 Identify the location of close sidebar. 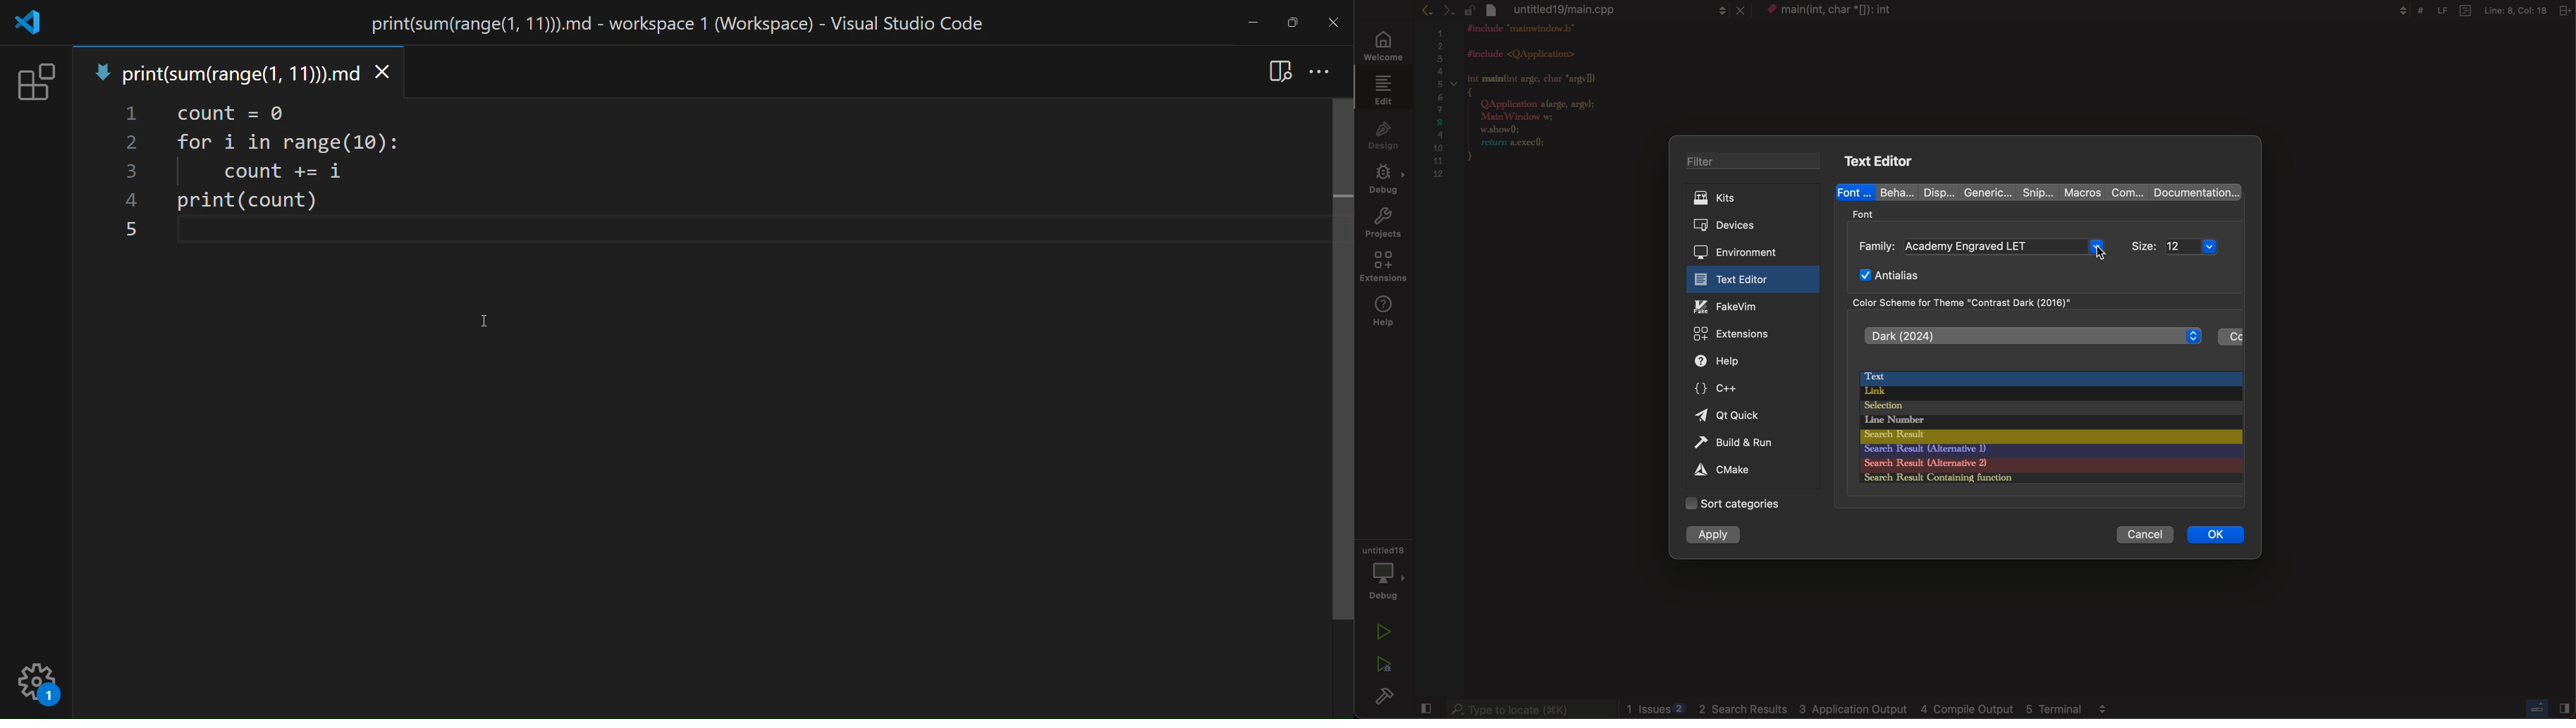
(1427, 708).